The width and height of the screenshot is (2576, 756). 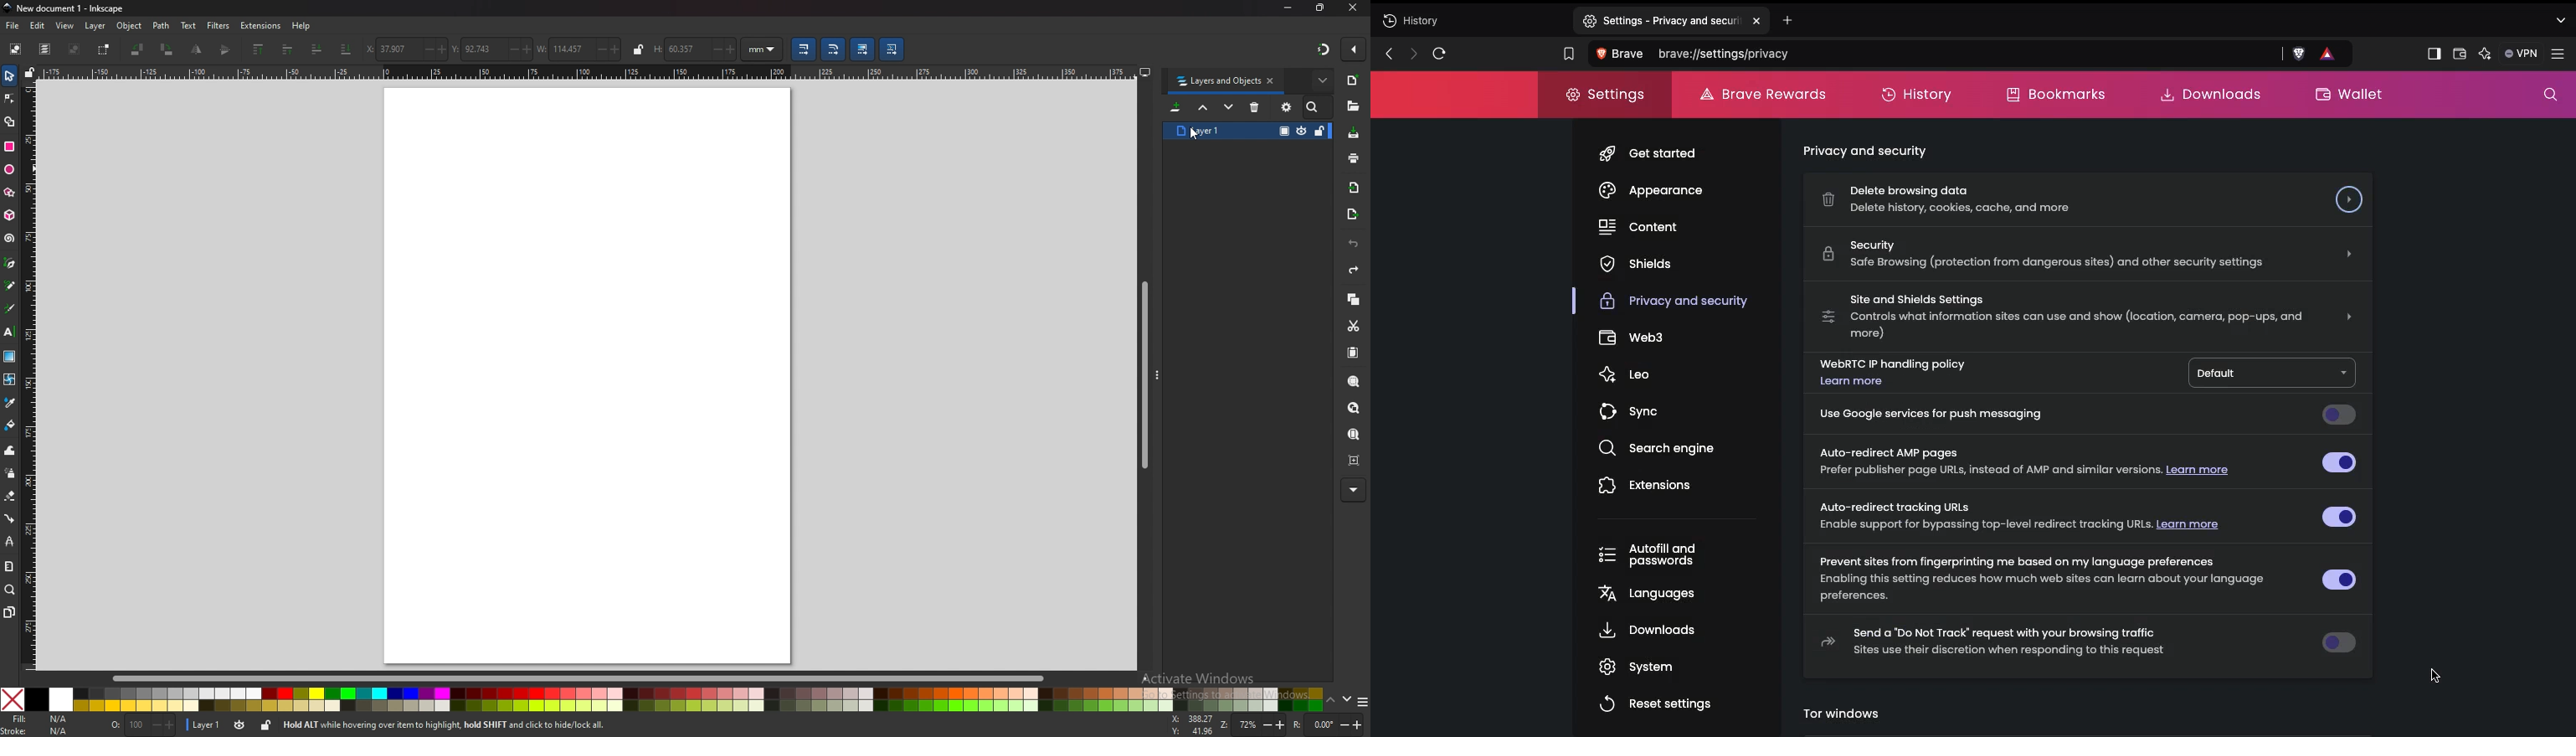 I want to click on Wallet, so click(x=2347, y=95).